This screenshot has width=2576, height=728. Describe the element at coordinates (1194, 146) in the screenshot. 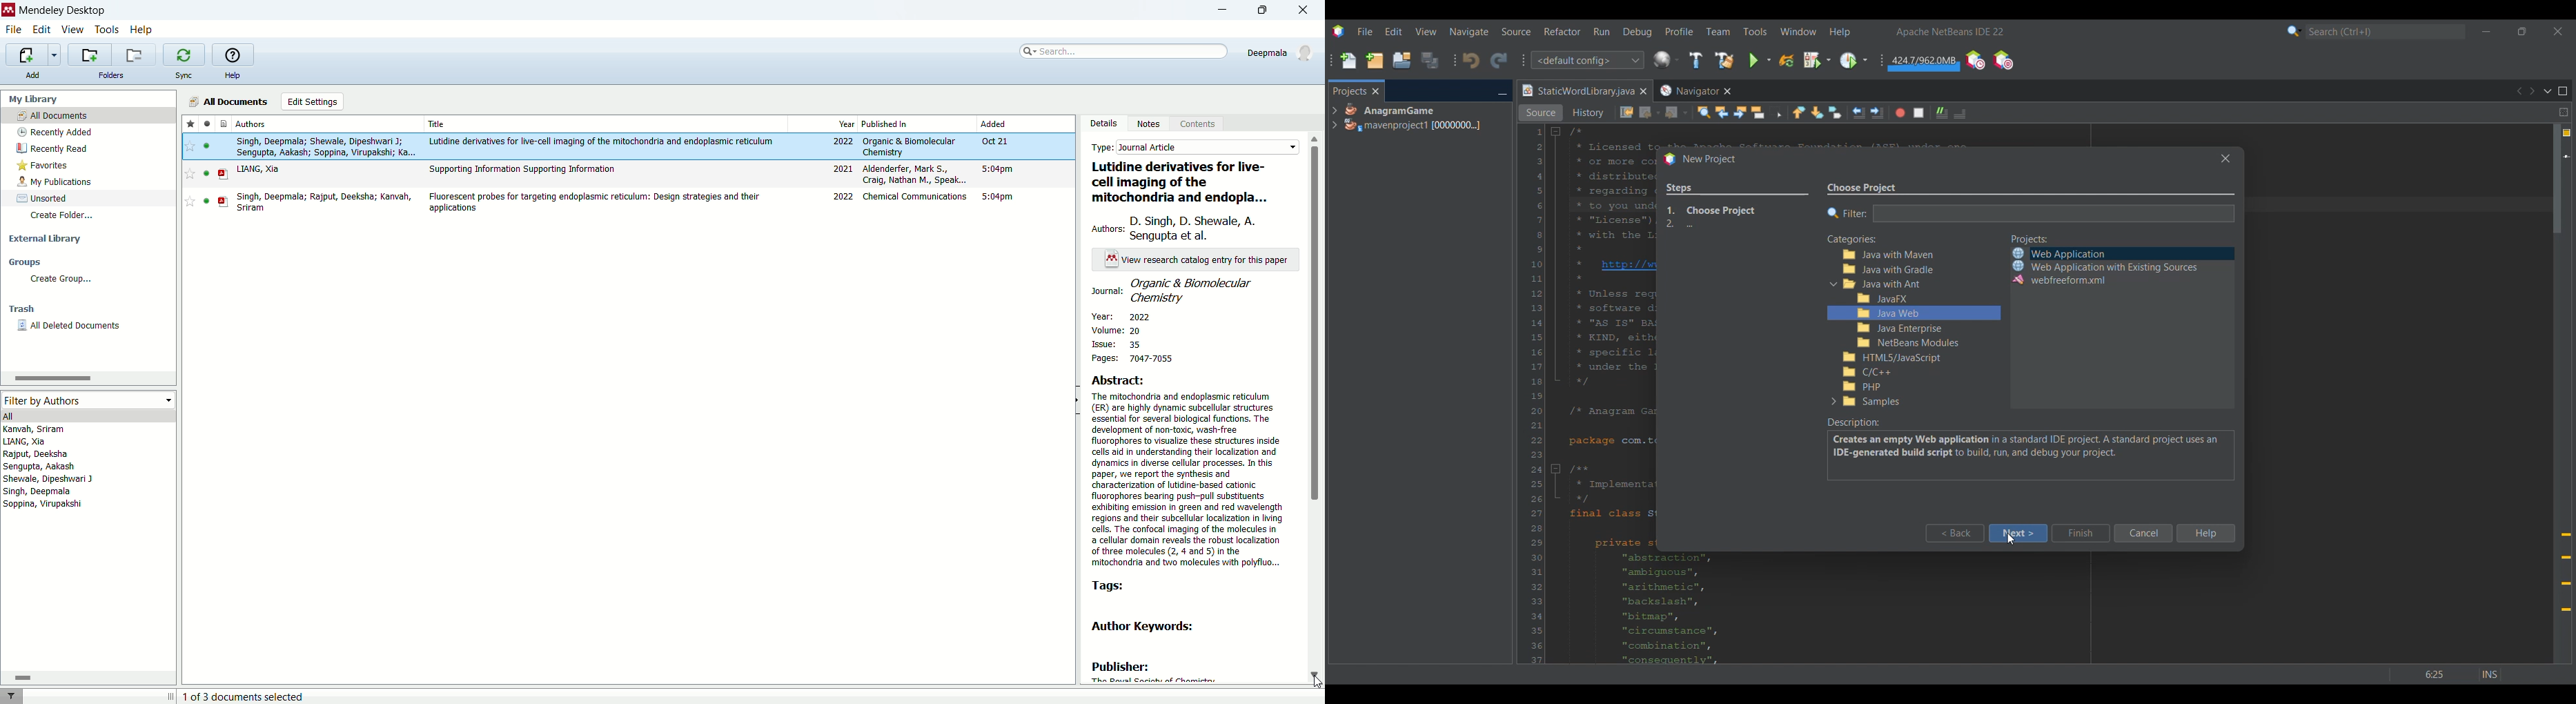

I see `type: journal article` at that location.